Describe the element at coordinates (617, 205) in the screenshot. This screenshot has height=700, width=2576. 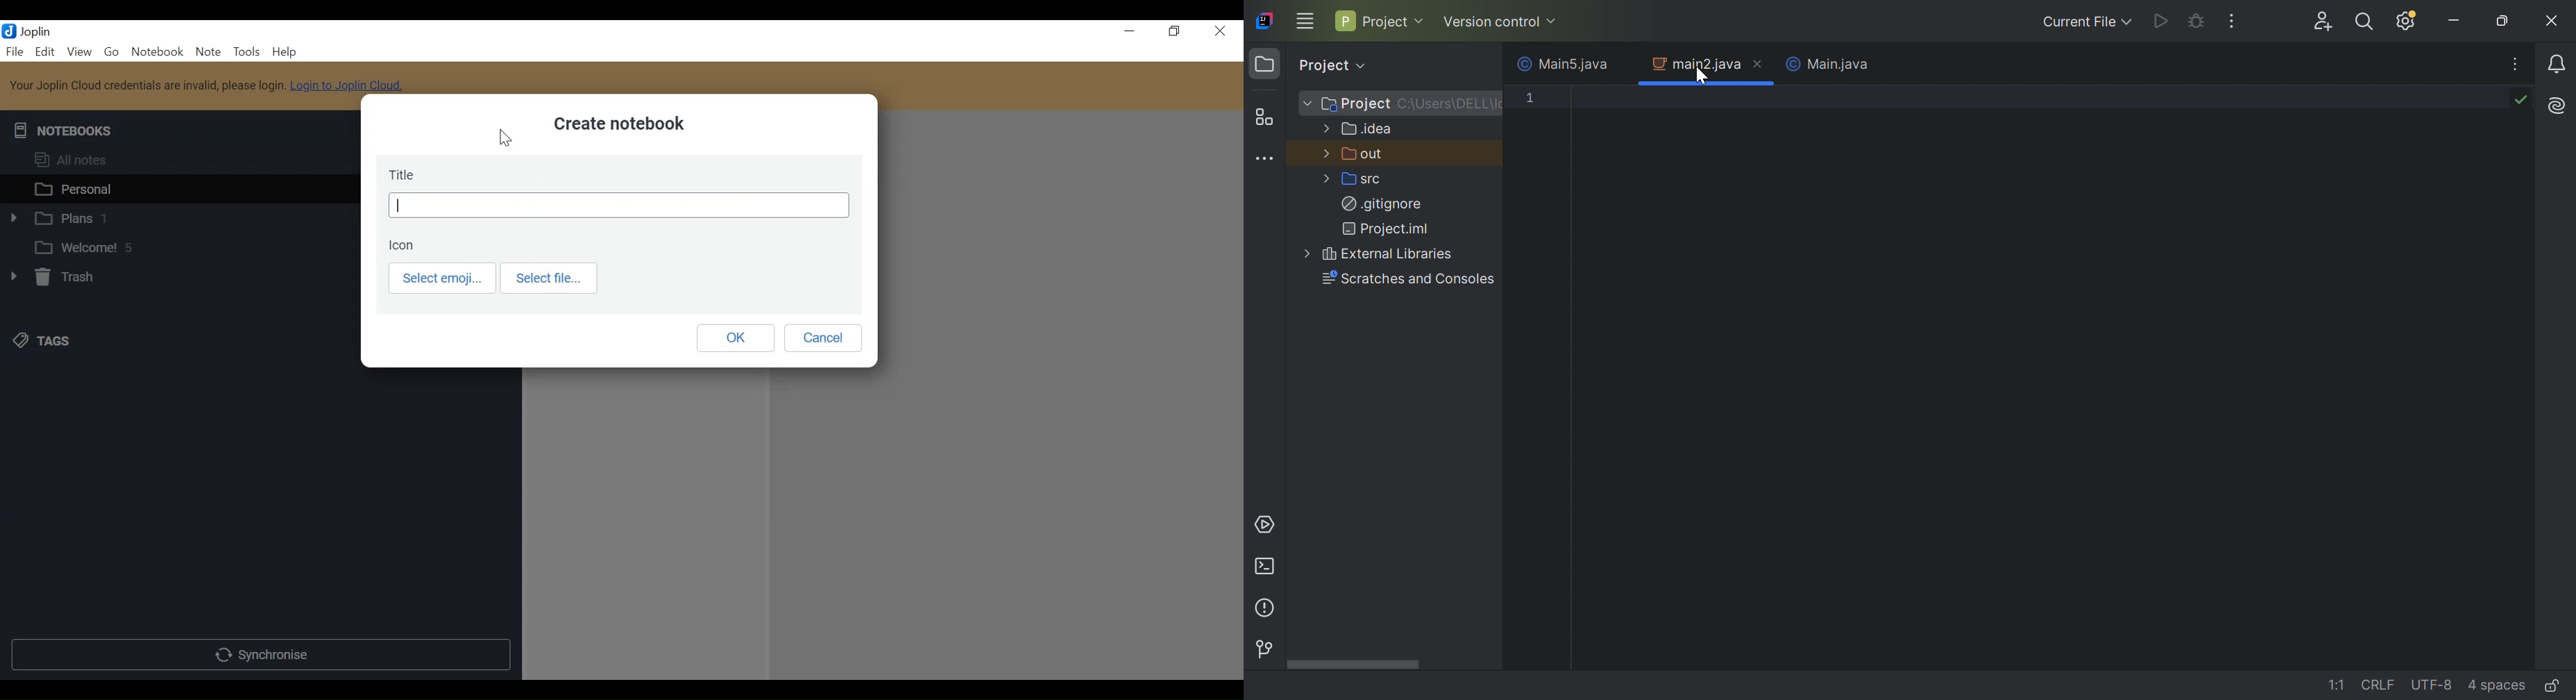
I see `Field` at that location.